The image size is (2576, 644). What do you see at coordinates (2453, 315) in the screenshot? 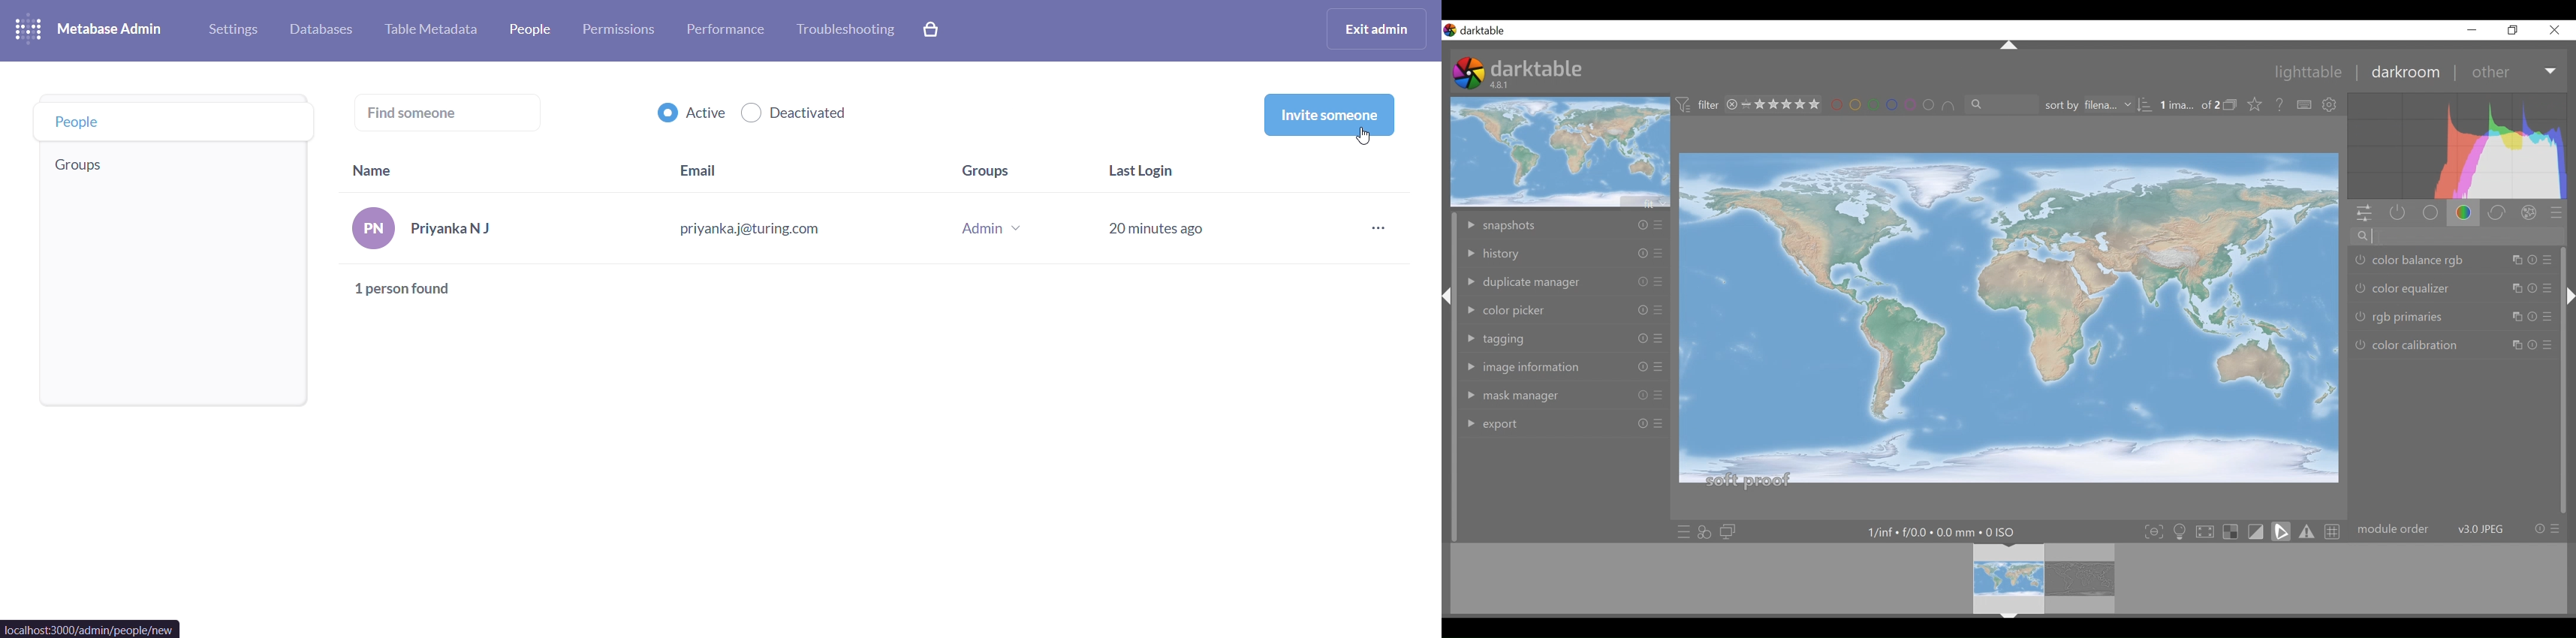
I see `rgb pirimaries` at bounding box center [2453, 315].